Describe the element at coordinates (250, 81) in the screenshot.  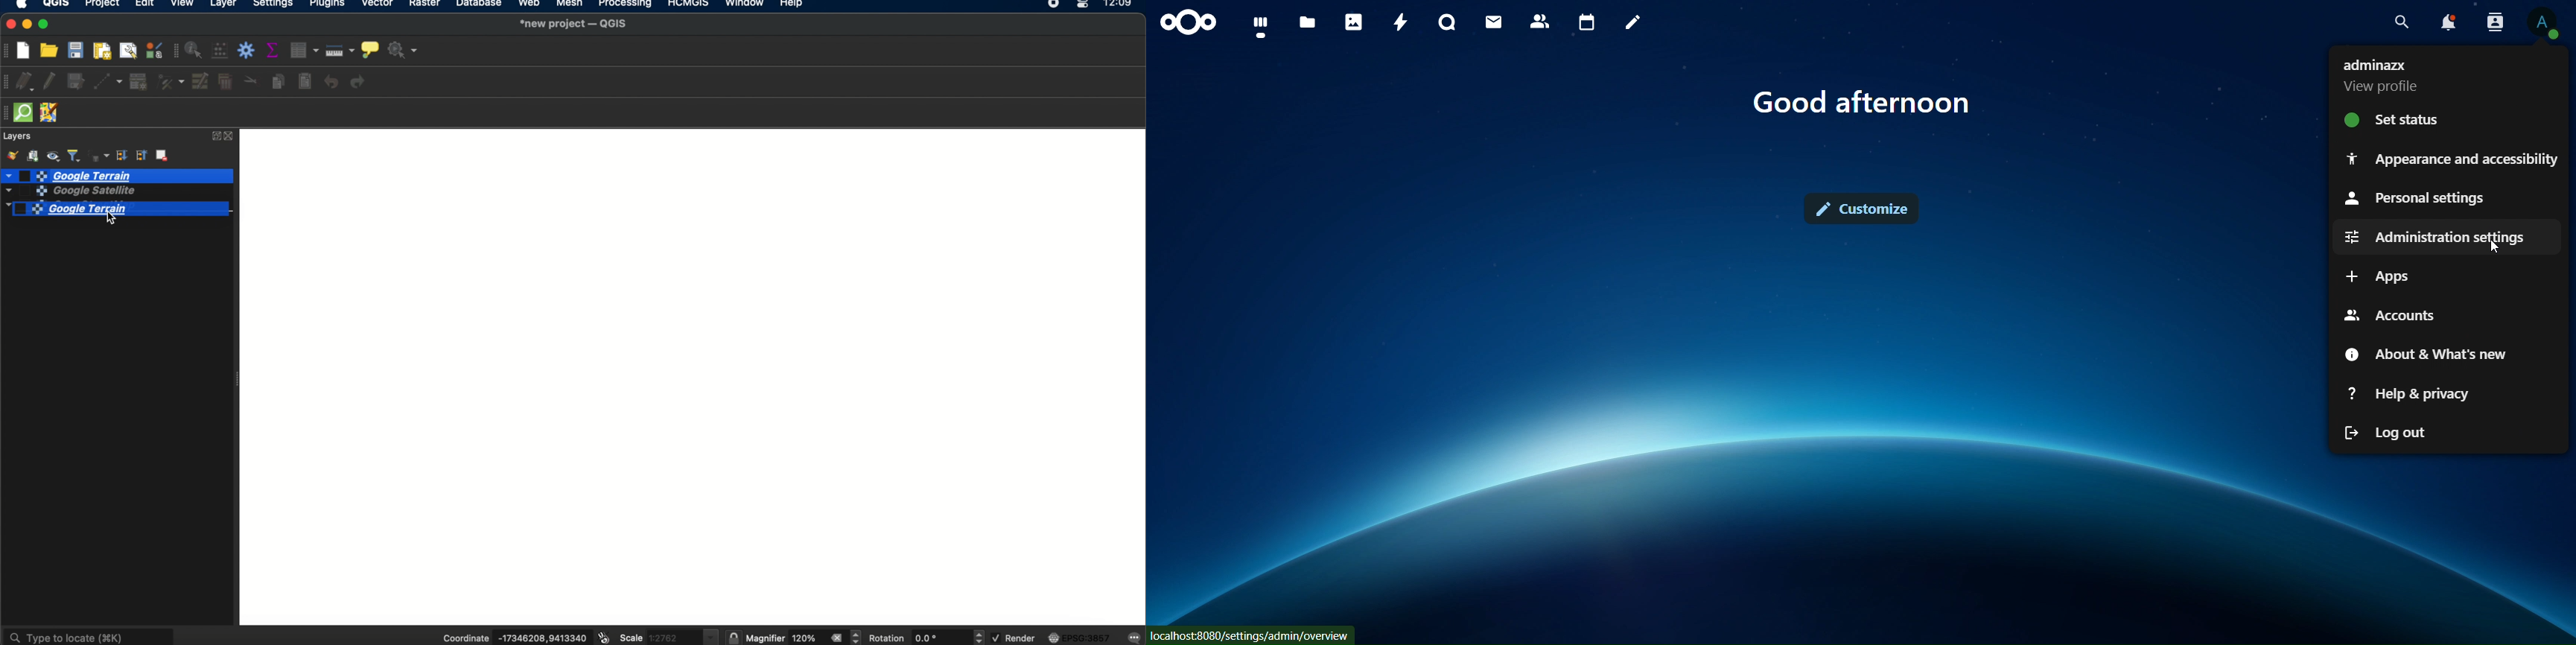
I see `cut features` at that location.